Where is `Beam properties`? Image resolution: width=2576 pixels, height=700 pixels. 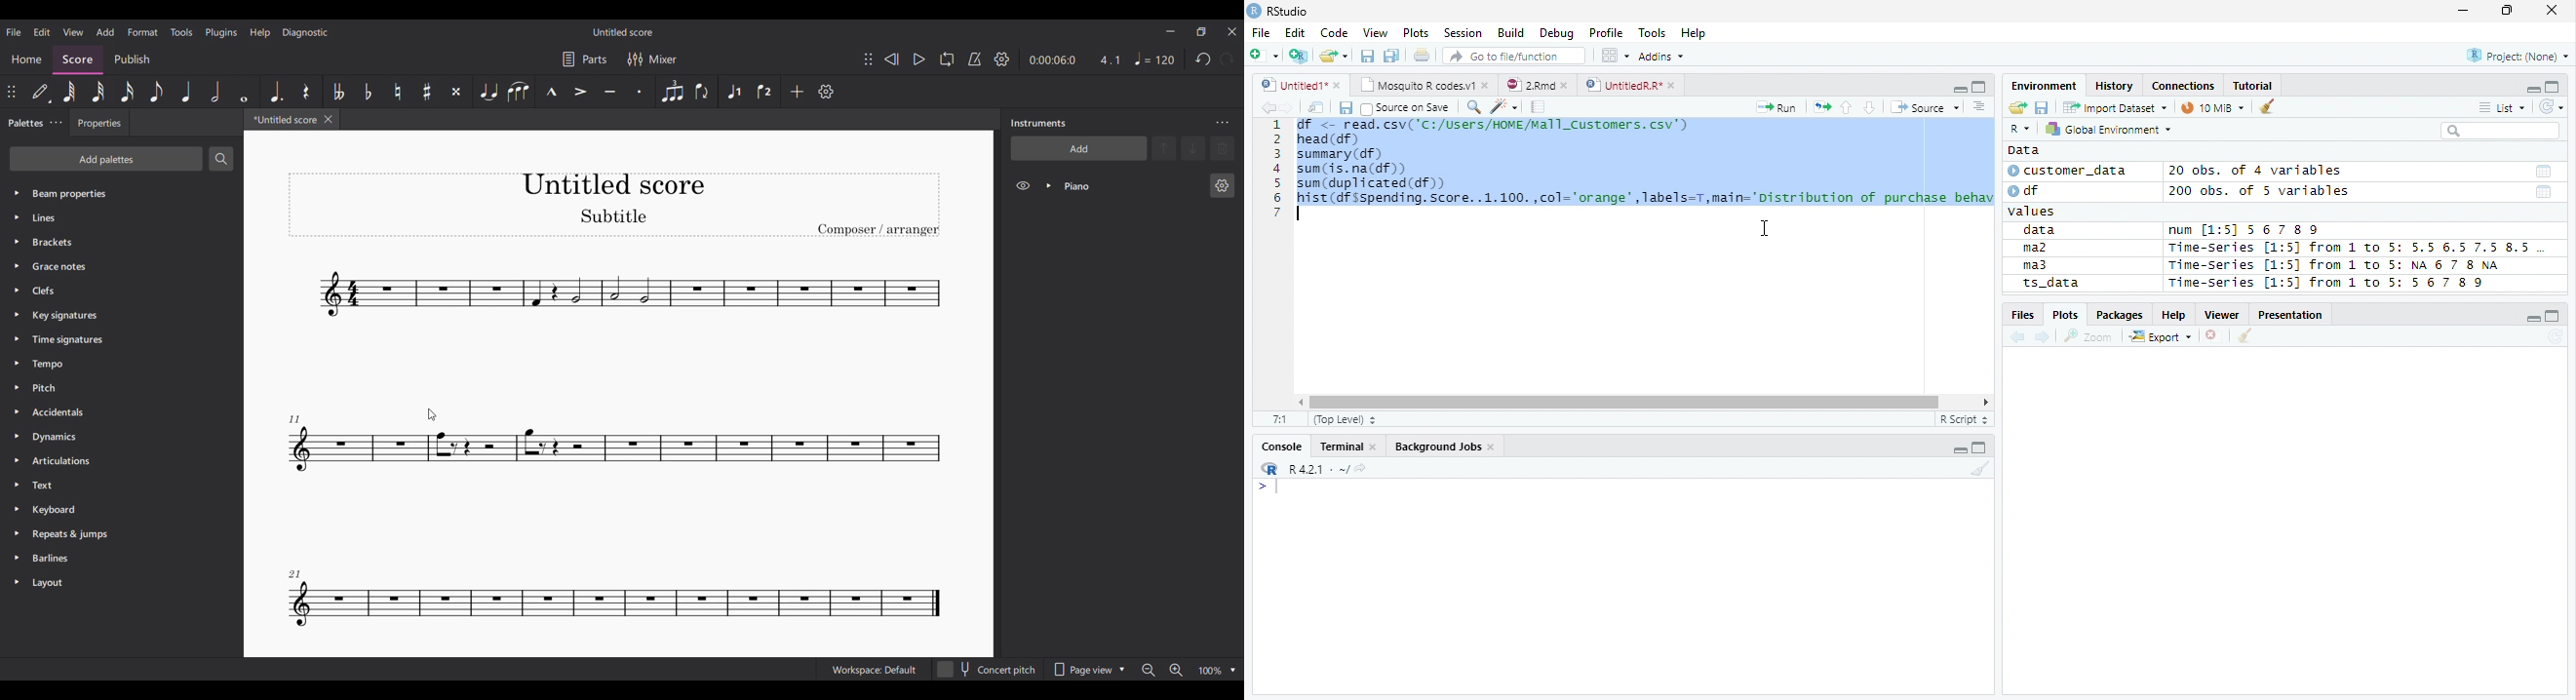 Beam properties is located at coordinates (117, 193).